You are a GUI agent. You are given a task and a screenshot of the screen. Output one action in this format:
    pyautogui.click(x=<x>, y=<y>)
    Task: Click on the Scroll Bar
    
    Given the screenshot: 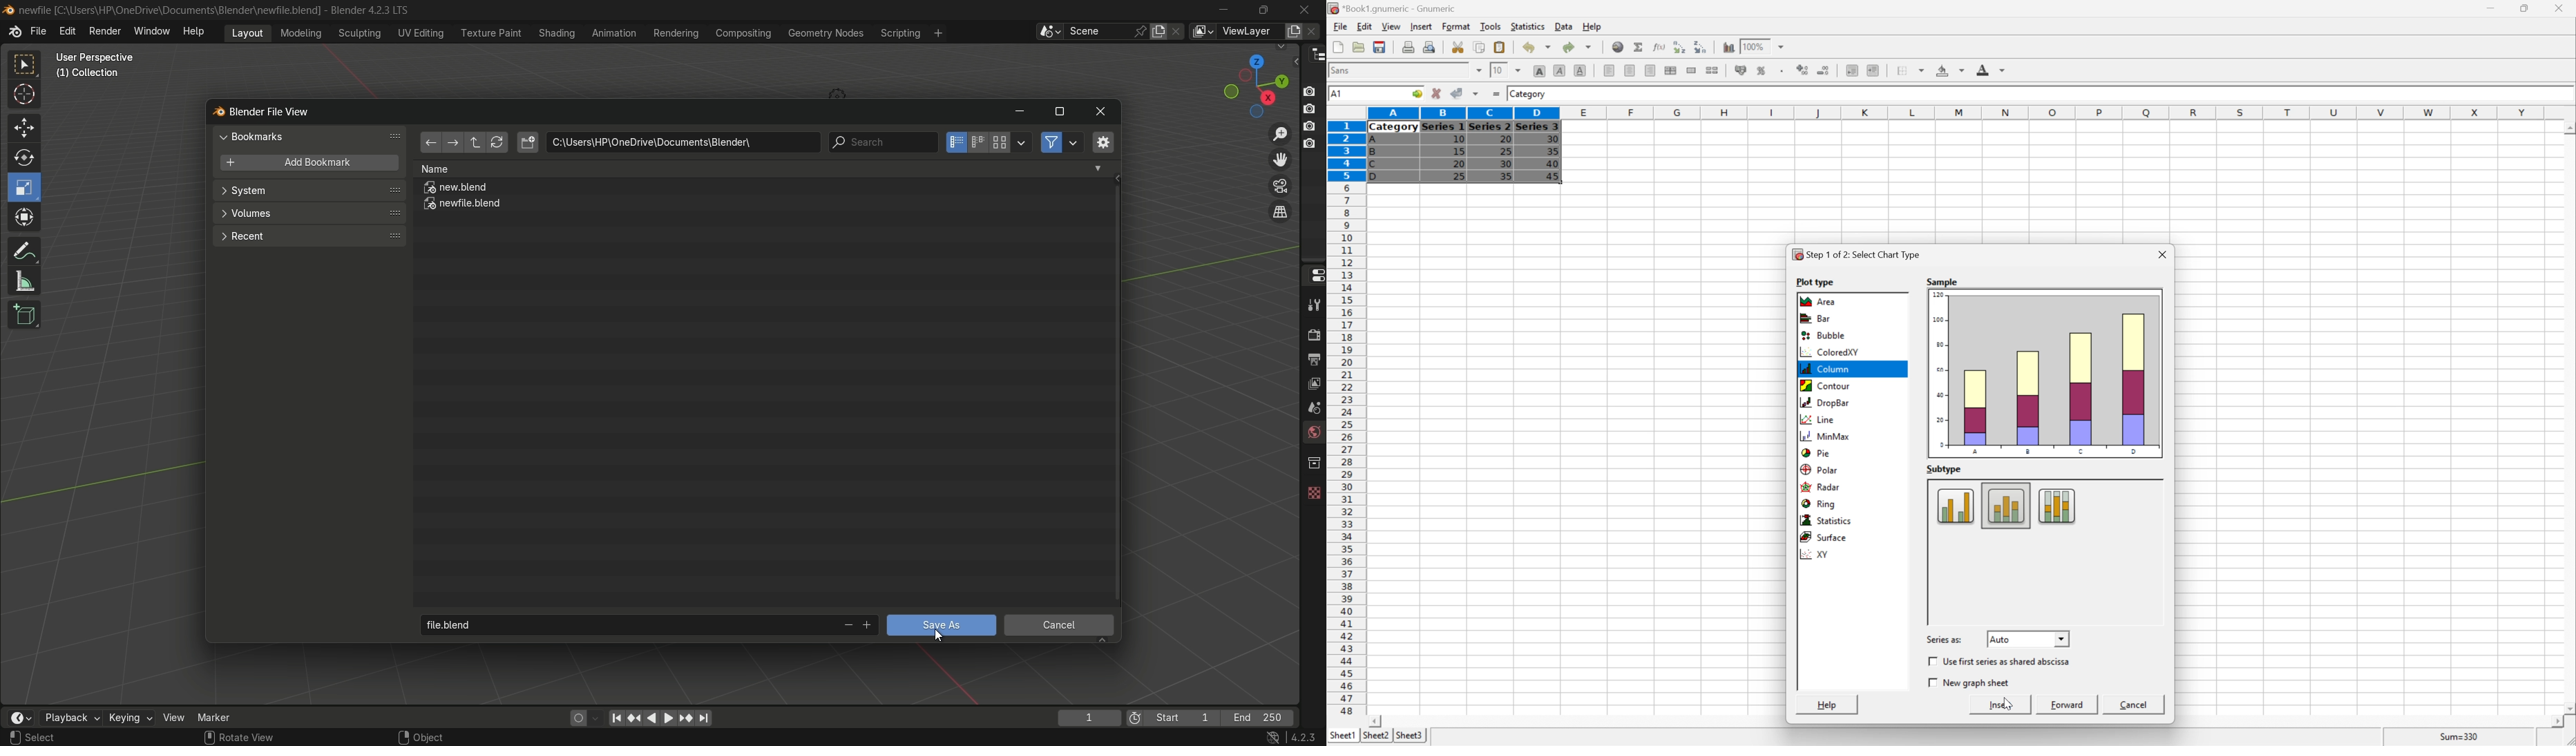 What is the action you would take?
    pyautogui.click(x=2157, y=551)
    